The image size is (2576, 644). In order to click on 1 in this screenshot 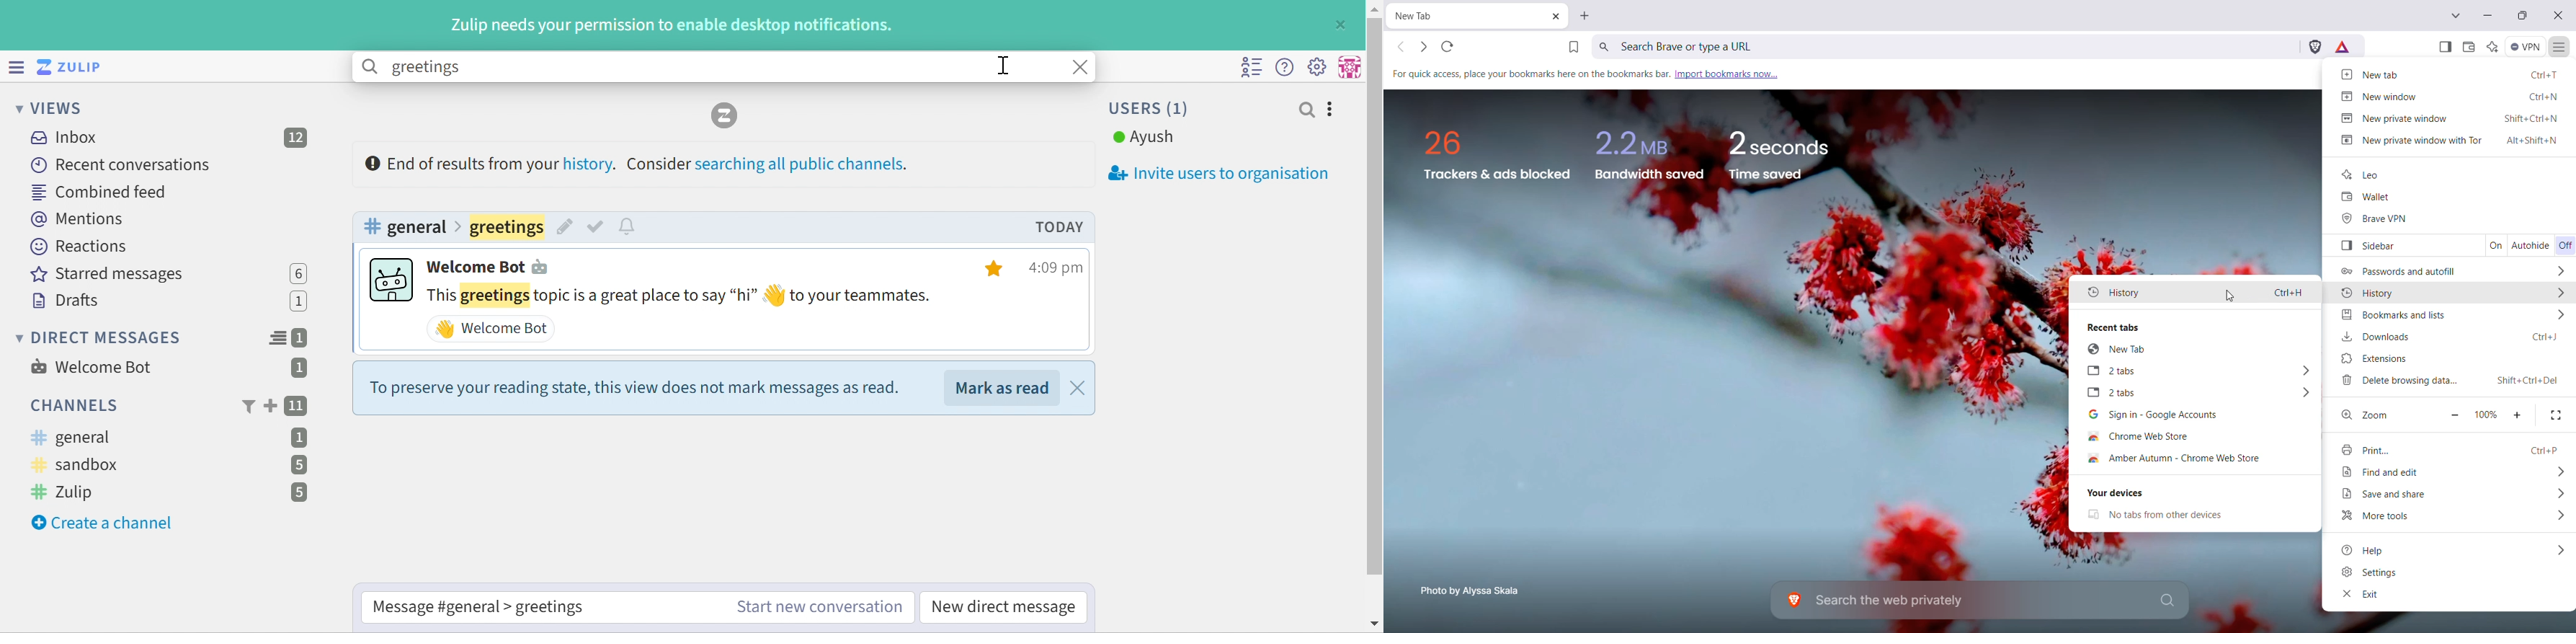, I will do `click(299, 369)`.